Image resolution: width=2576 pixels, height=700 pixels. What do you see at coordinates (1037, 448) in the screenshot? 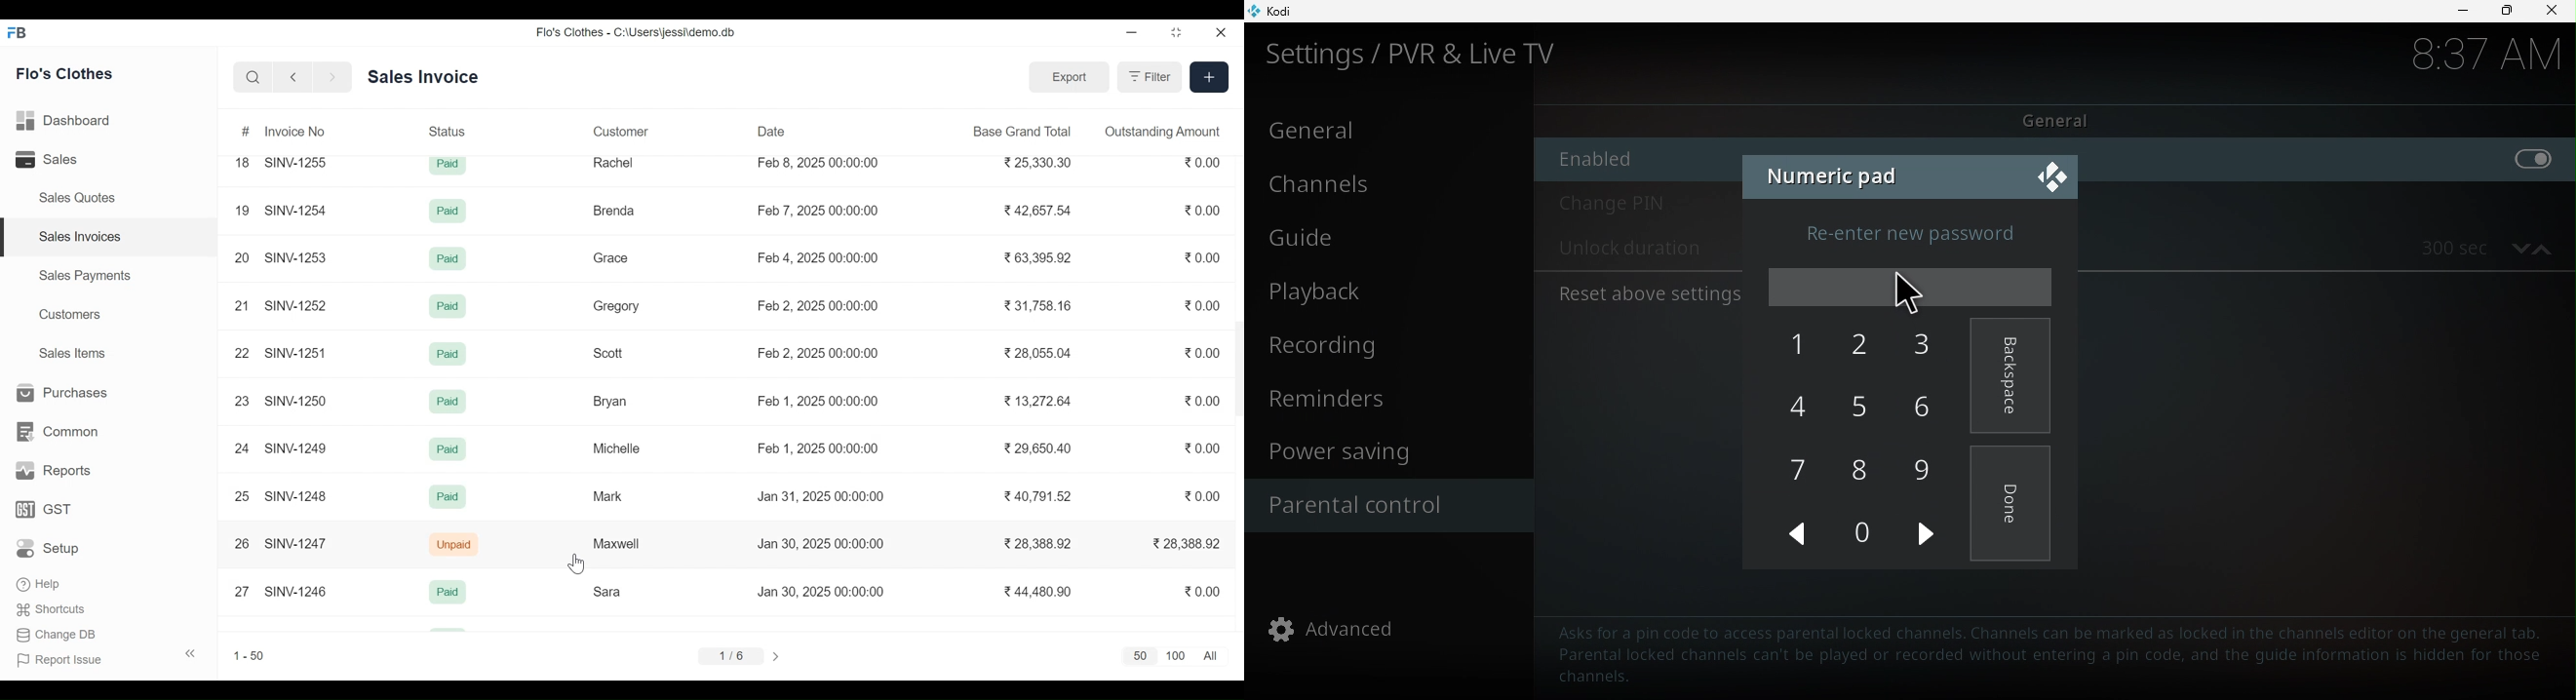
I see `29,650.40` at bounding box center [1037, 448].